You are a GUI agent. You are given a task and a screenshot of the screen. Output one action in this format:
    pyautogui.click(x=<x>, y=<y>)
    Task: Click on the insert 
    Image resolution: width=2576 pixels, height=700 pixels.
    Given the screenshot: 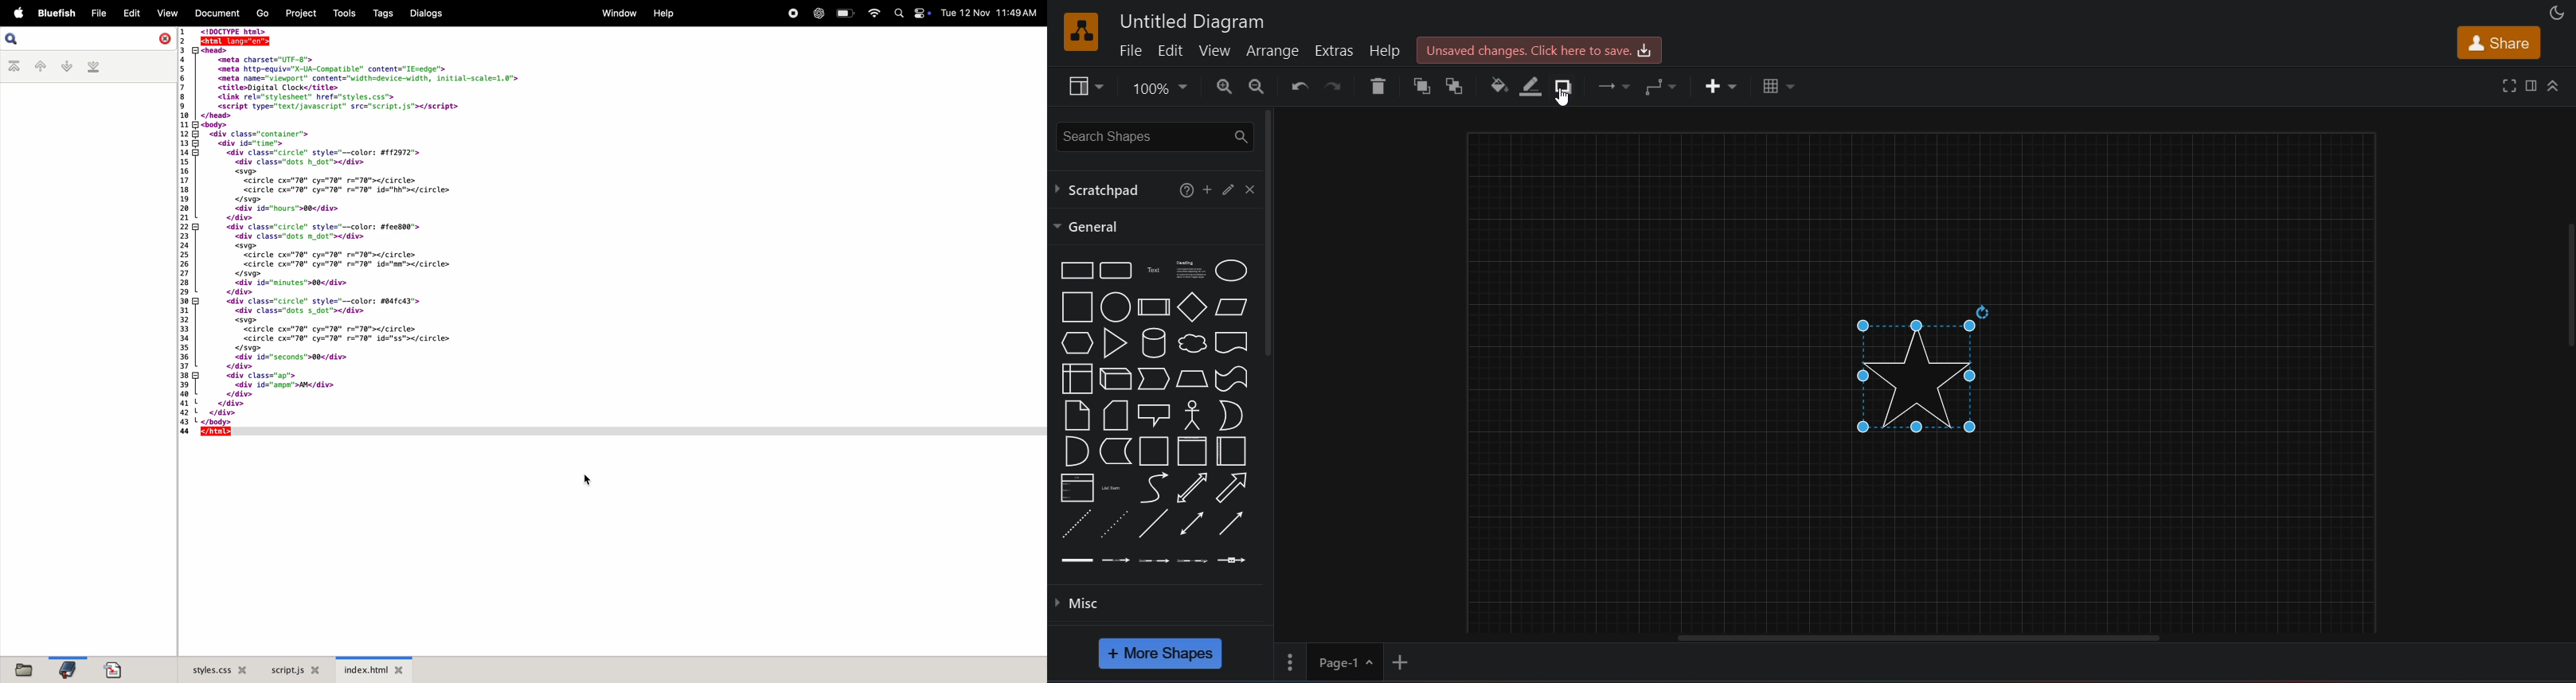 What is the action you would take?
    pyautogui.click(x=1722, y=88)
    